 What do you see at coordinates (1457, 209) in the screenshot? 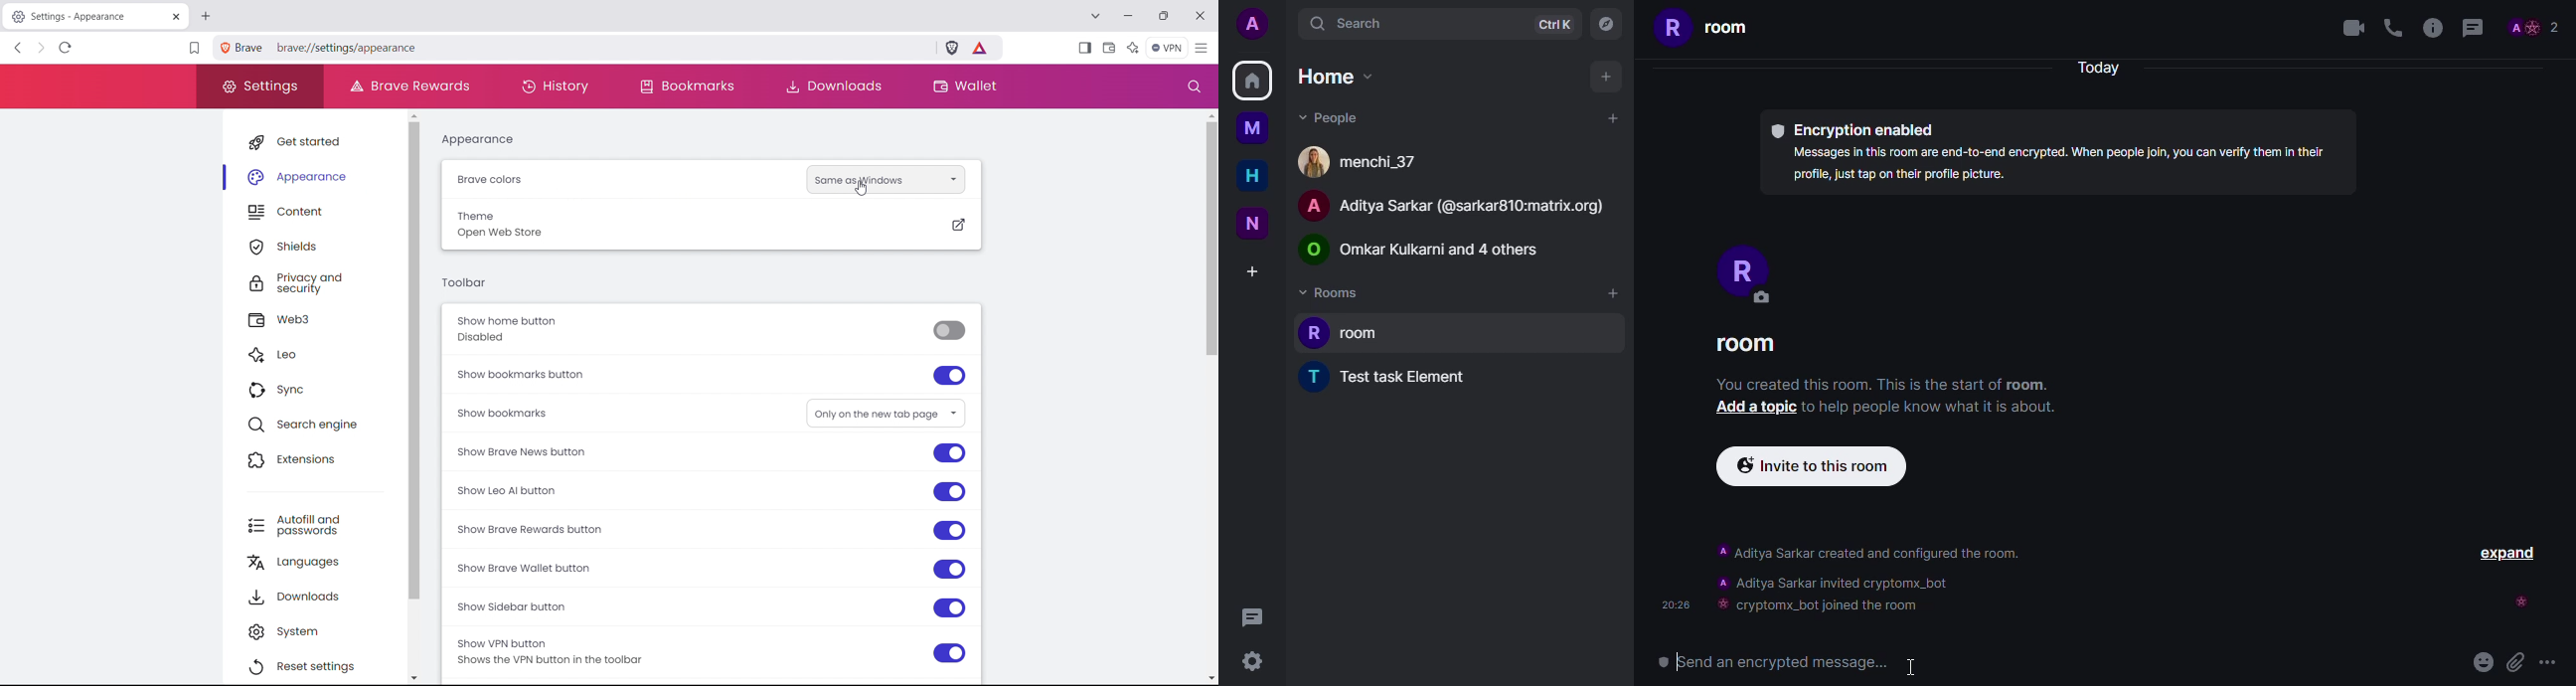
I see `A Aditya Sarkar (@sarkar810:matrix.org)` at bounding box center [1457, 209].